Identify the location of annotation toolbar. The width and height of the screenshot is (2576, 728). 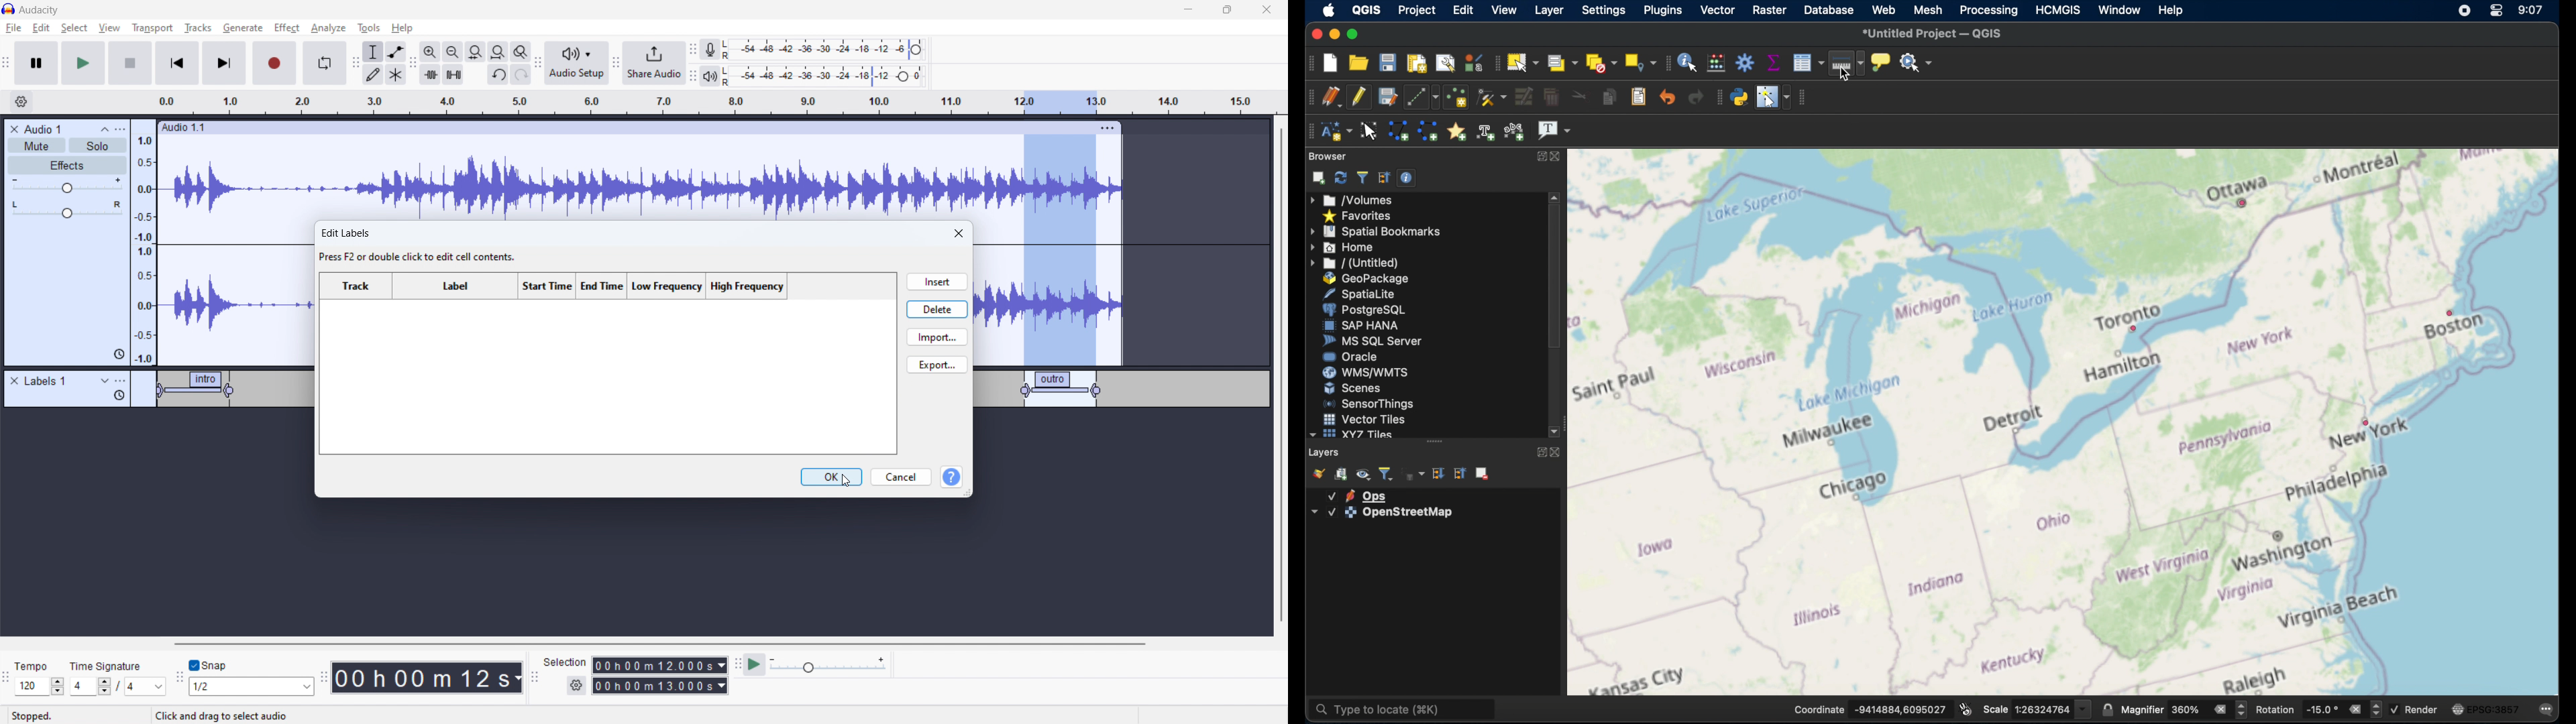
(1310, 131).